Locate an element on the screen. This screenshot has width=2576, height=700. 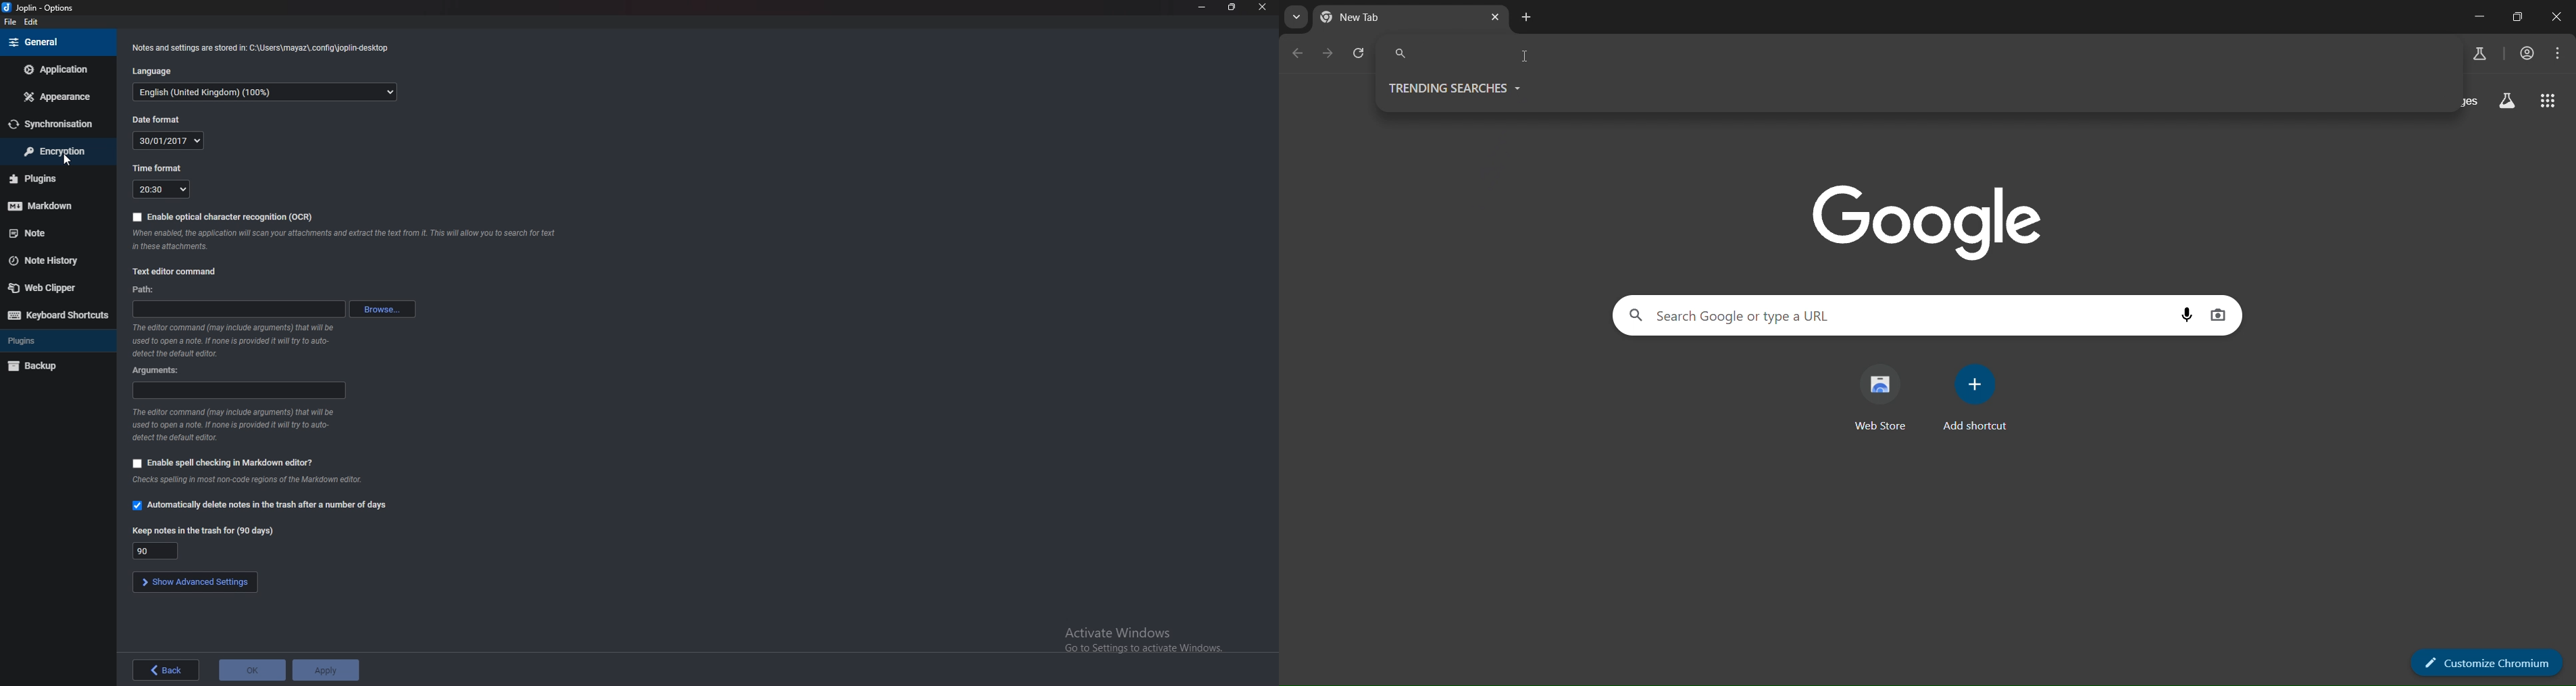
general is located at coordinates (56, 43).